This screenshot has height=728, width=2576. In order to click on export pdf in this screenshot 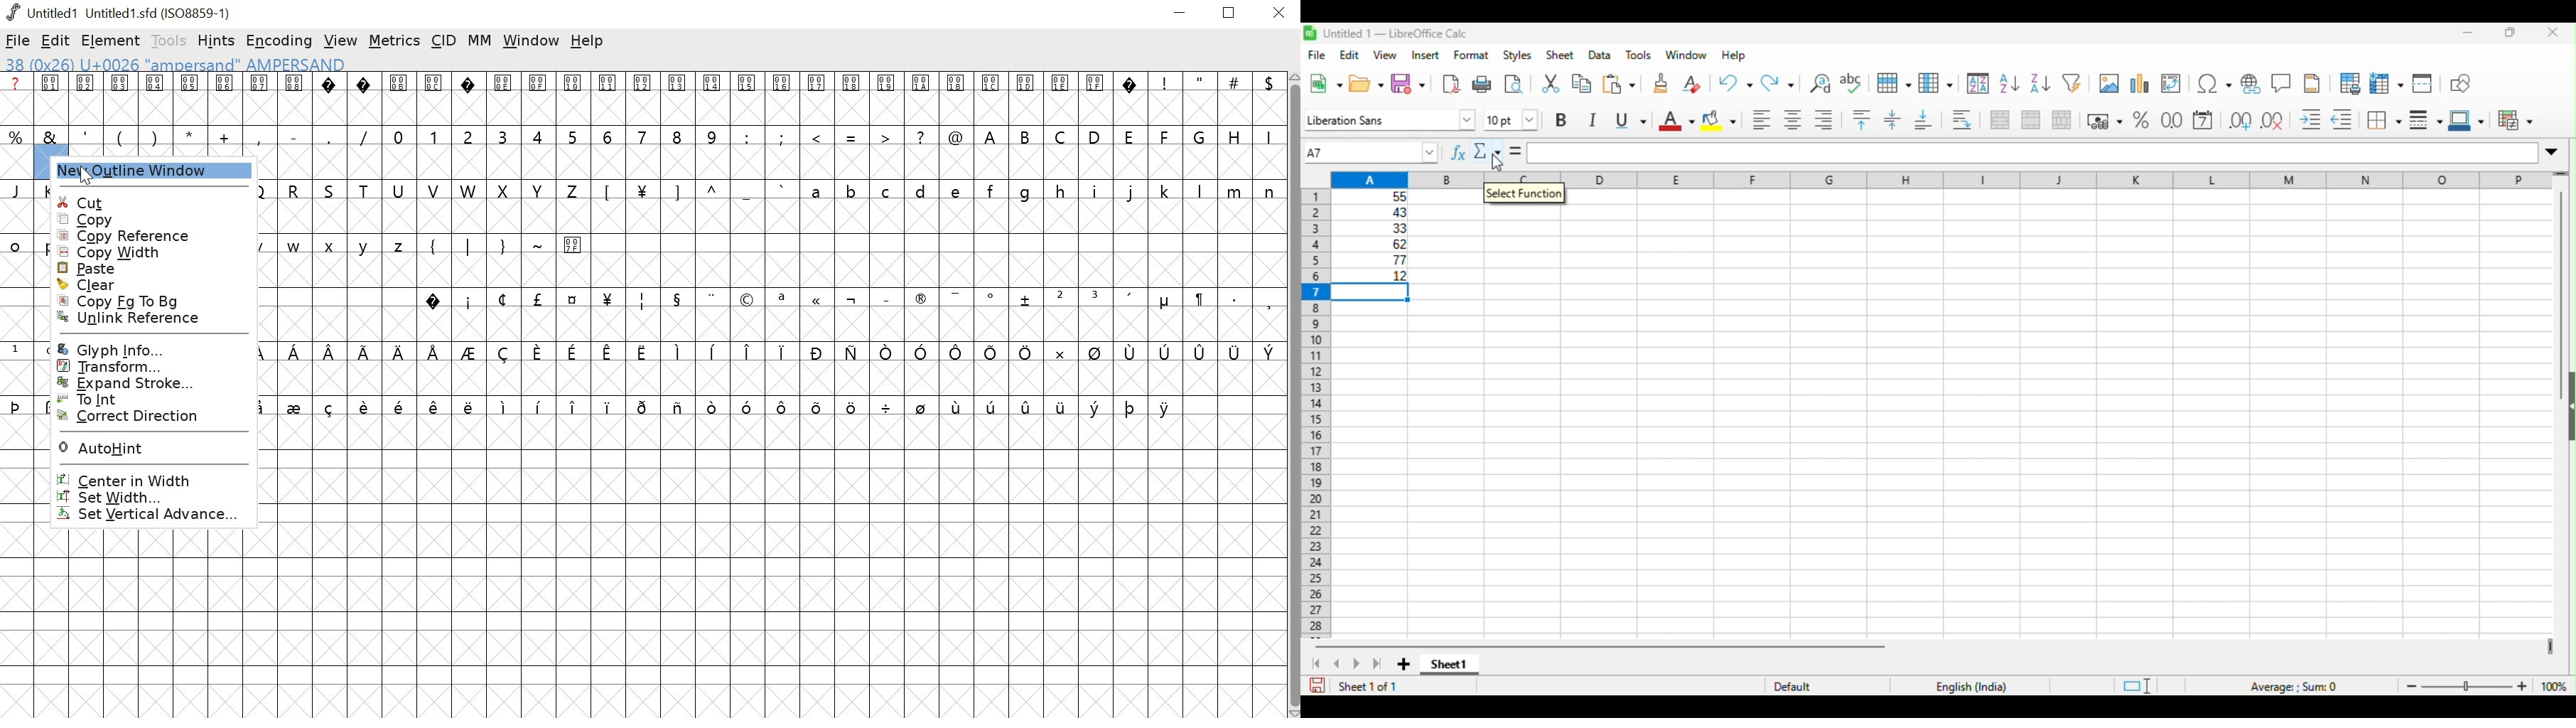, I will do `click(1449, 84)`.